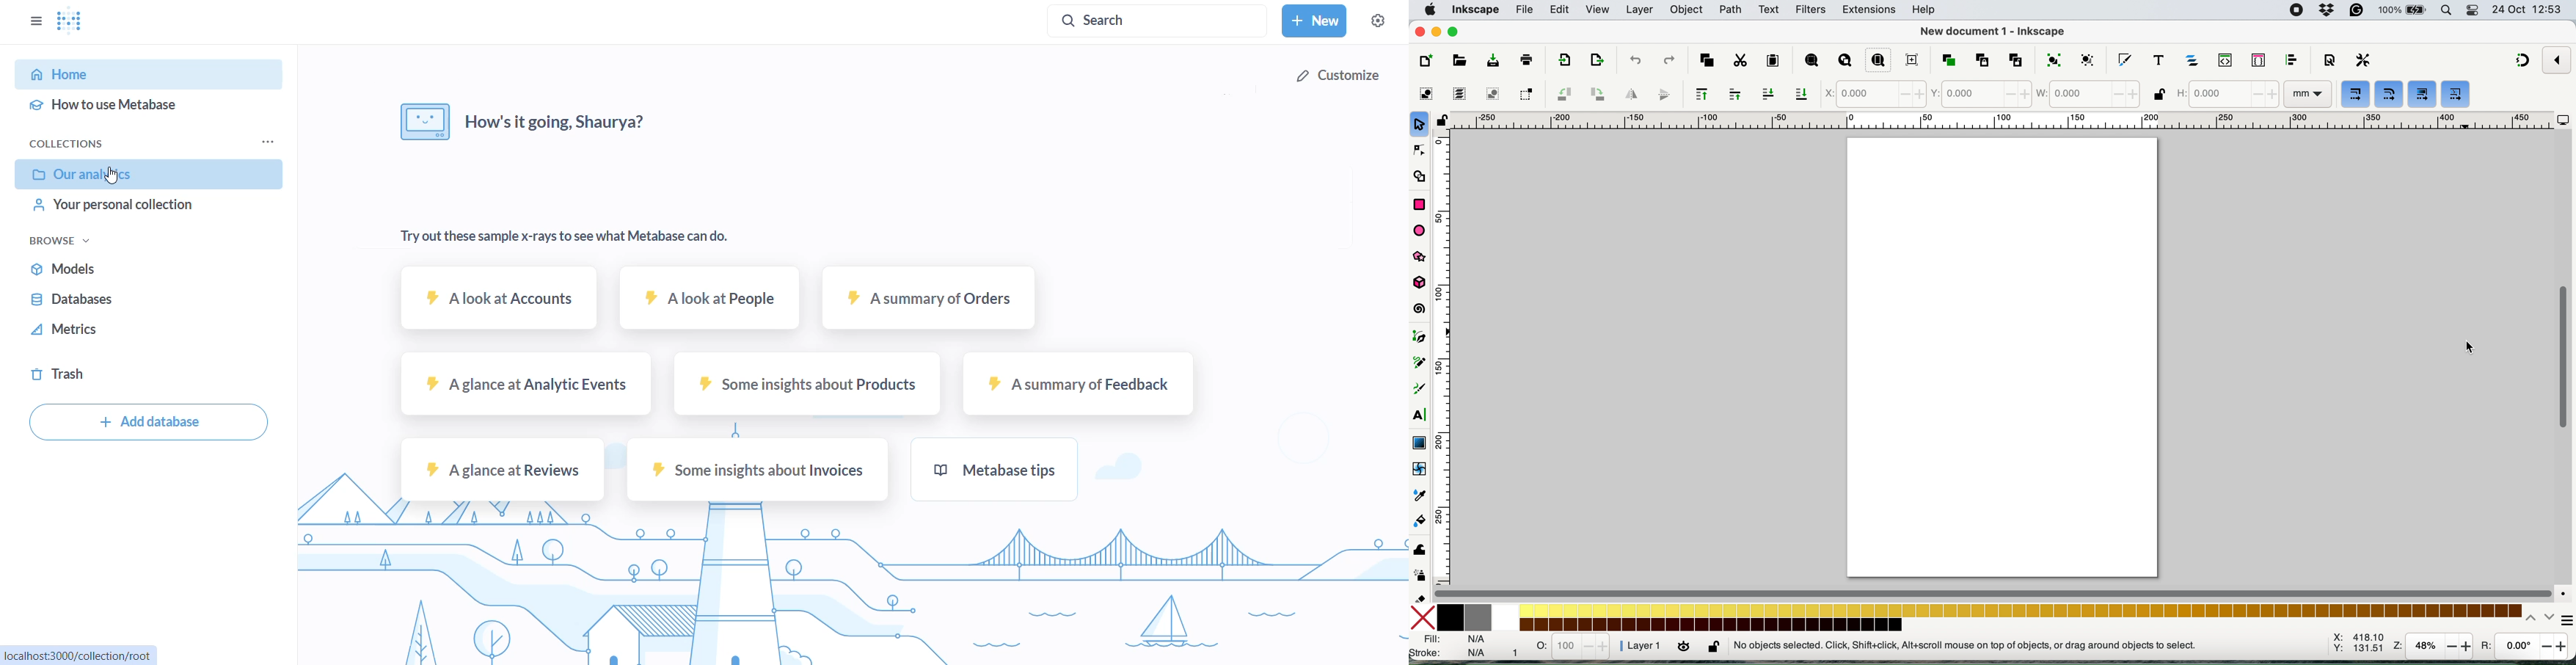 This screenshot has width=2576, height=672. What do you see at coordinates (1340, 79) in the screenshot?
I see `customize` at bounding box center [1340, 79].